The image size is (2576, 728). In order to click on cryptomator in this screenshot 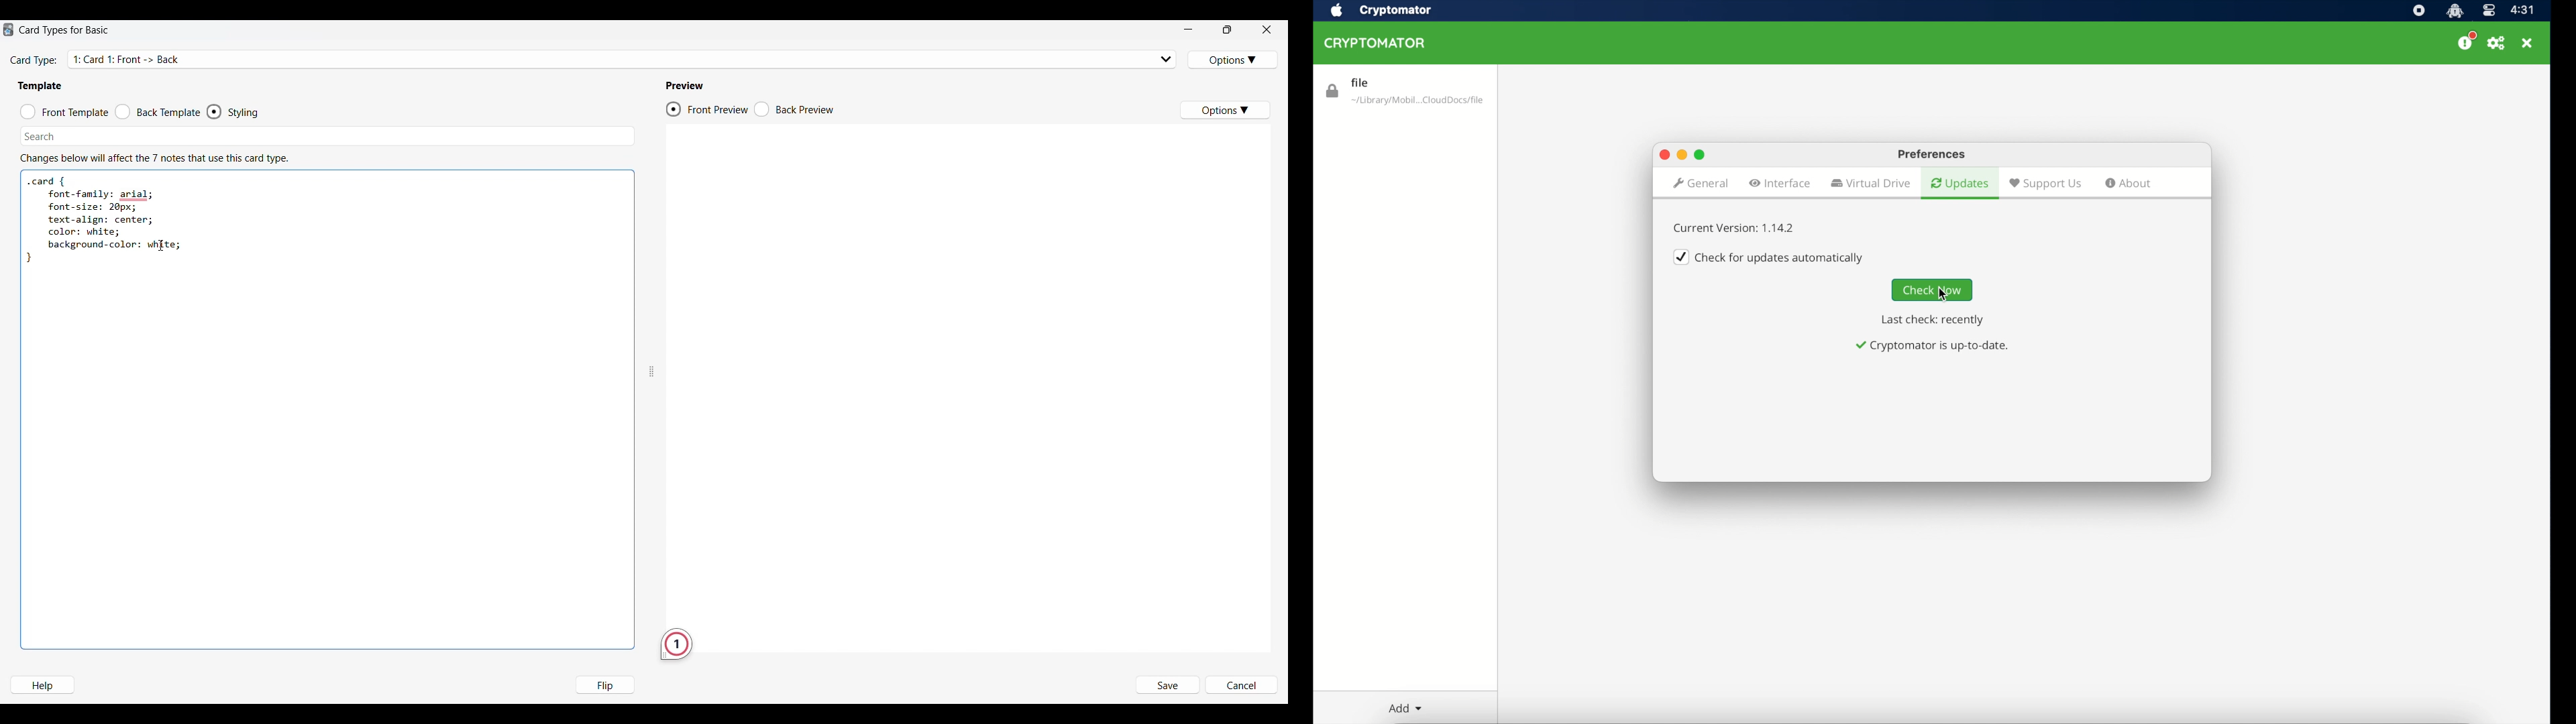, I will do `click(1375, 44)`.